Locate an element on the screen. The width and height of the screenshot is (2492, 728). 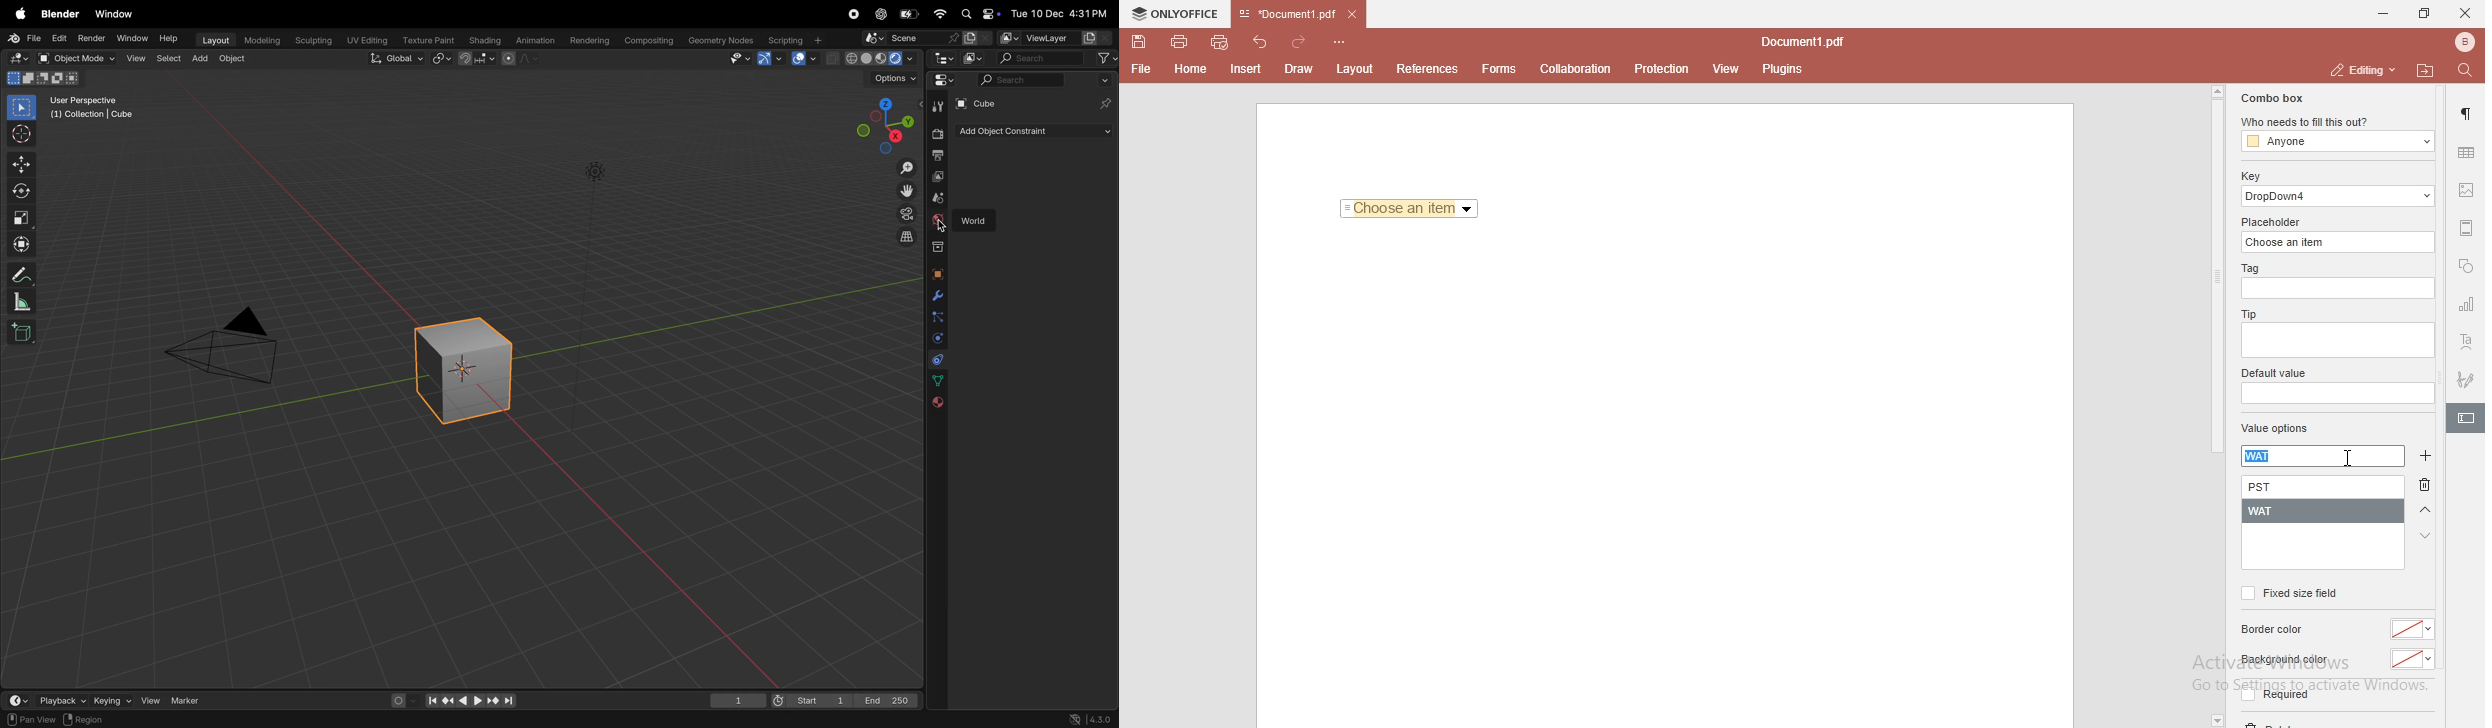
View is located at coordinates (134, 58).